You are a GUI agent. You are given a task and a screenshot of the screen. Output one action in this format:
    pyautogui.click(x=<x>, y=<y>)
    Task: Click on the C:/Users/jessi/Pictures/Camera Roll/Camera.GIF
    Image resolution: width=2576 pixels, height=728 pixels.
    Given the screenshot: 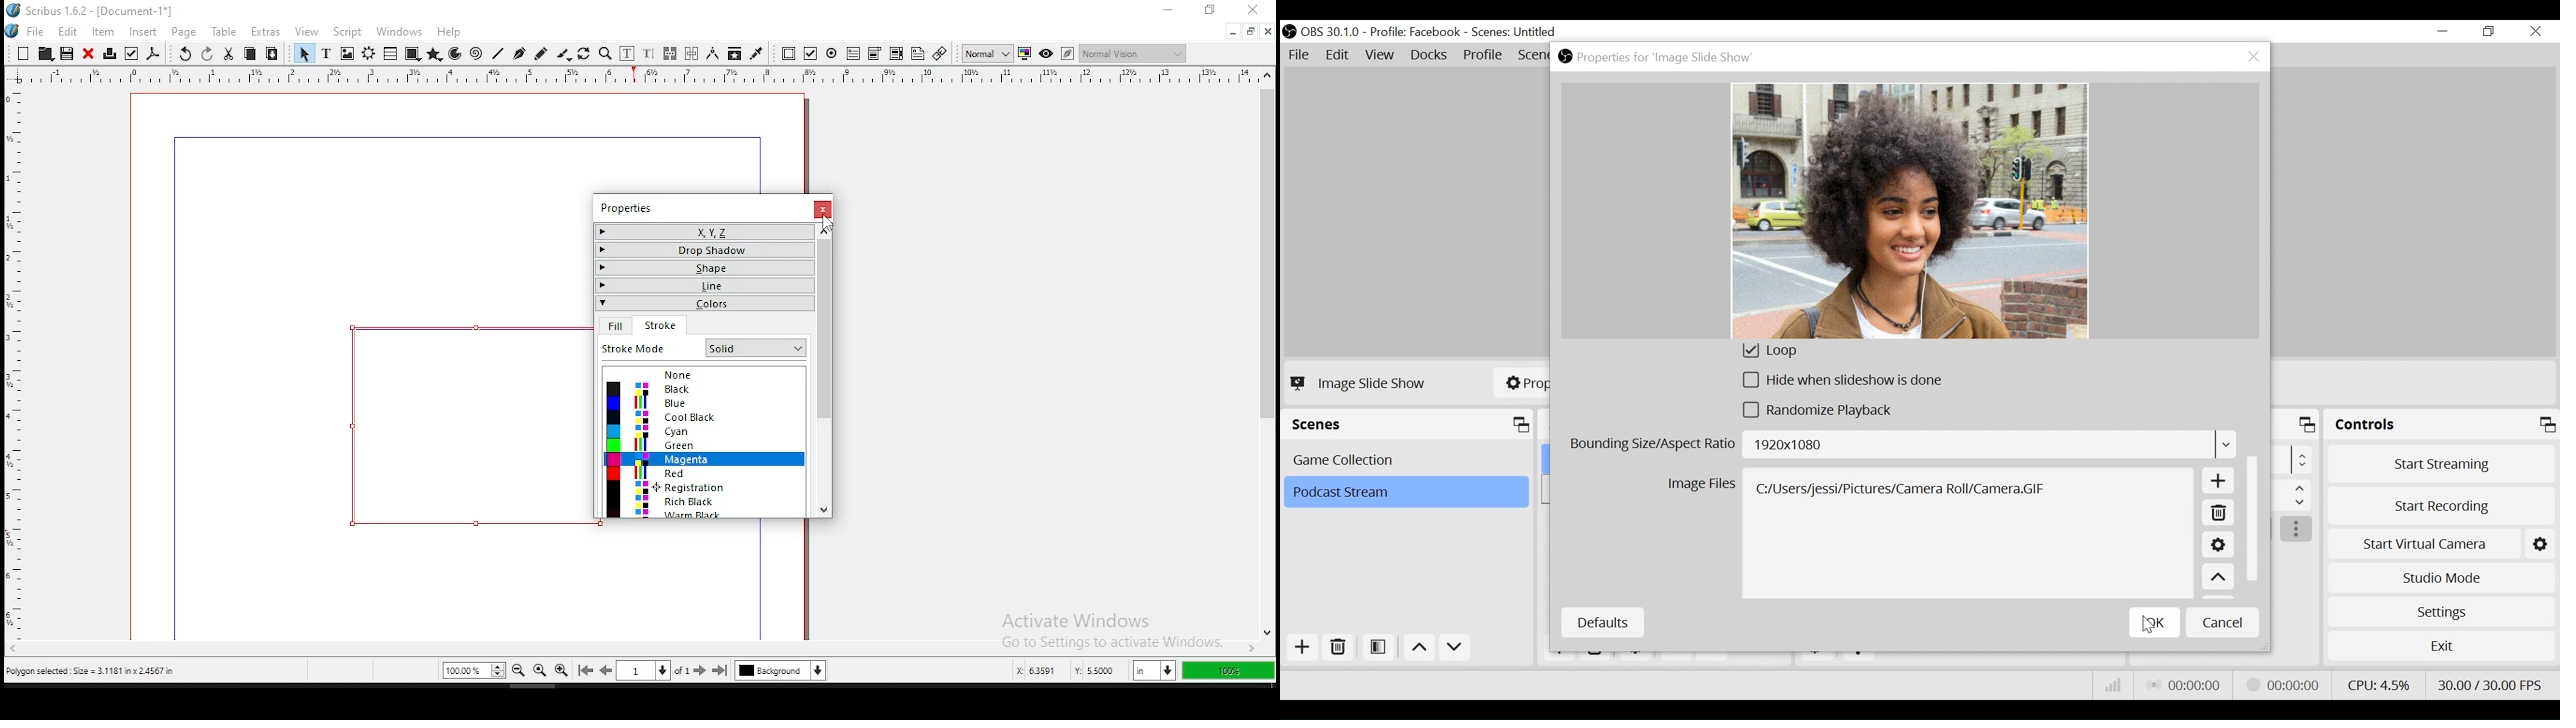 What is the action you would take?
    pyautogui.click(x=1969, y=533)
    